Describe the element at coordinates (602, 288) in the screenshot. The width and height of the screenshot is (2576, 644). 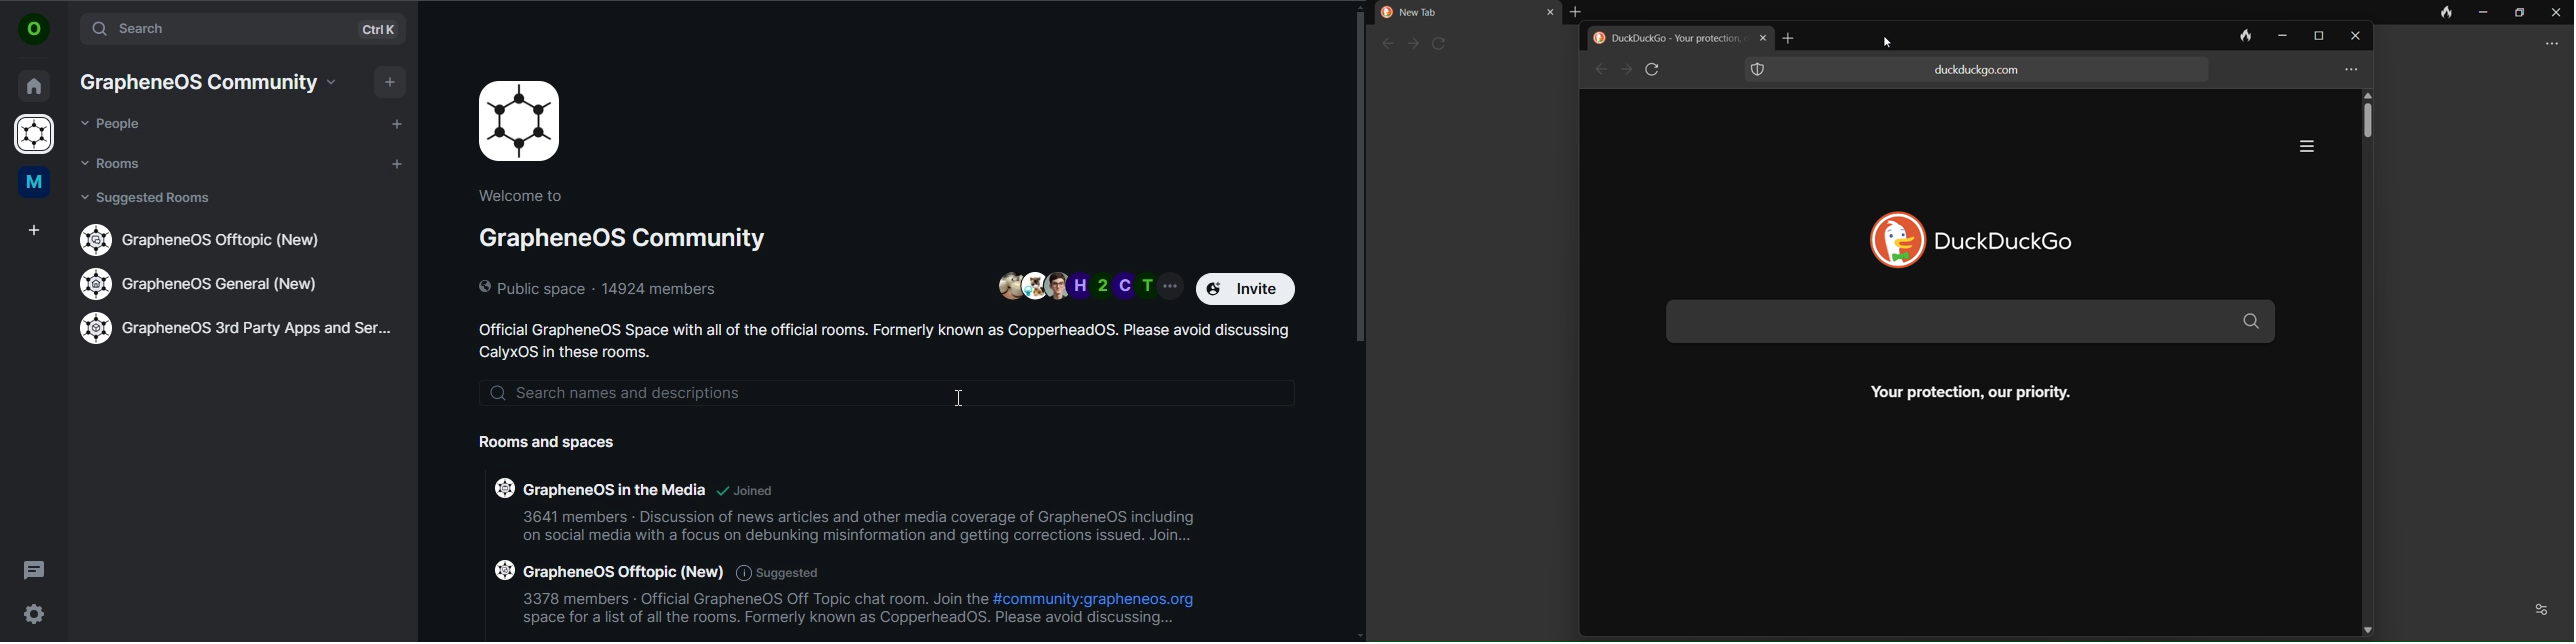
I see `@ Public space - 14924 members` at that location.